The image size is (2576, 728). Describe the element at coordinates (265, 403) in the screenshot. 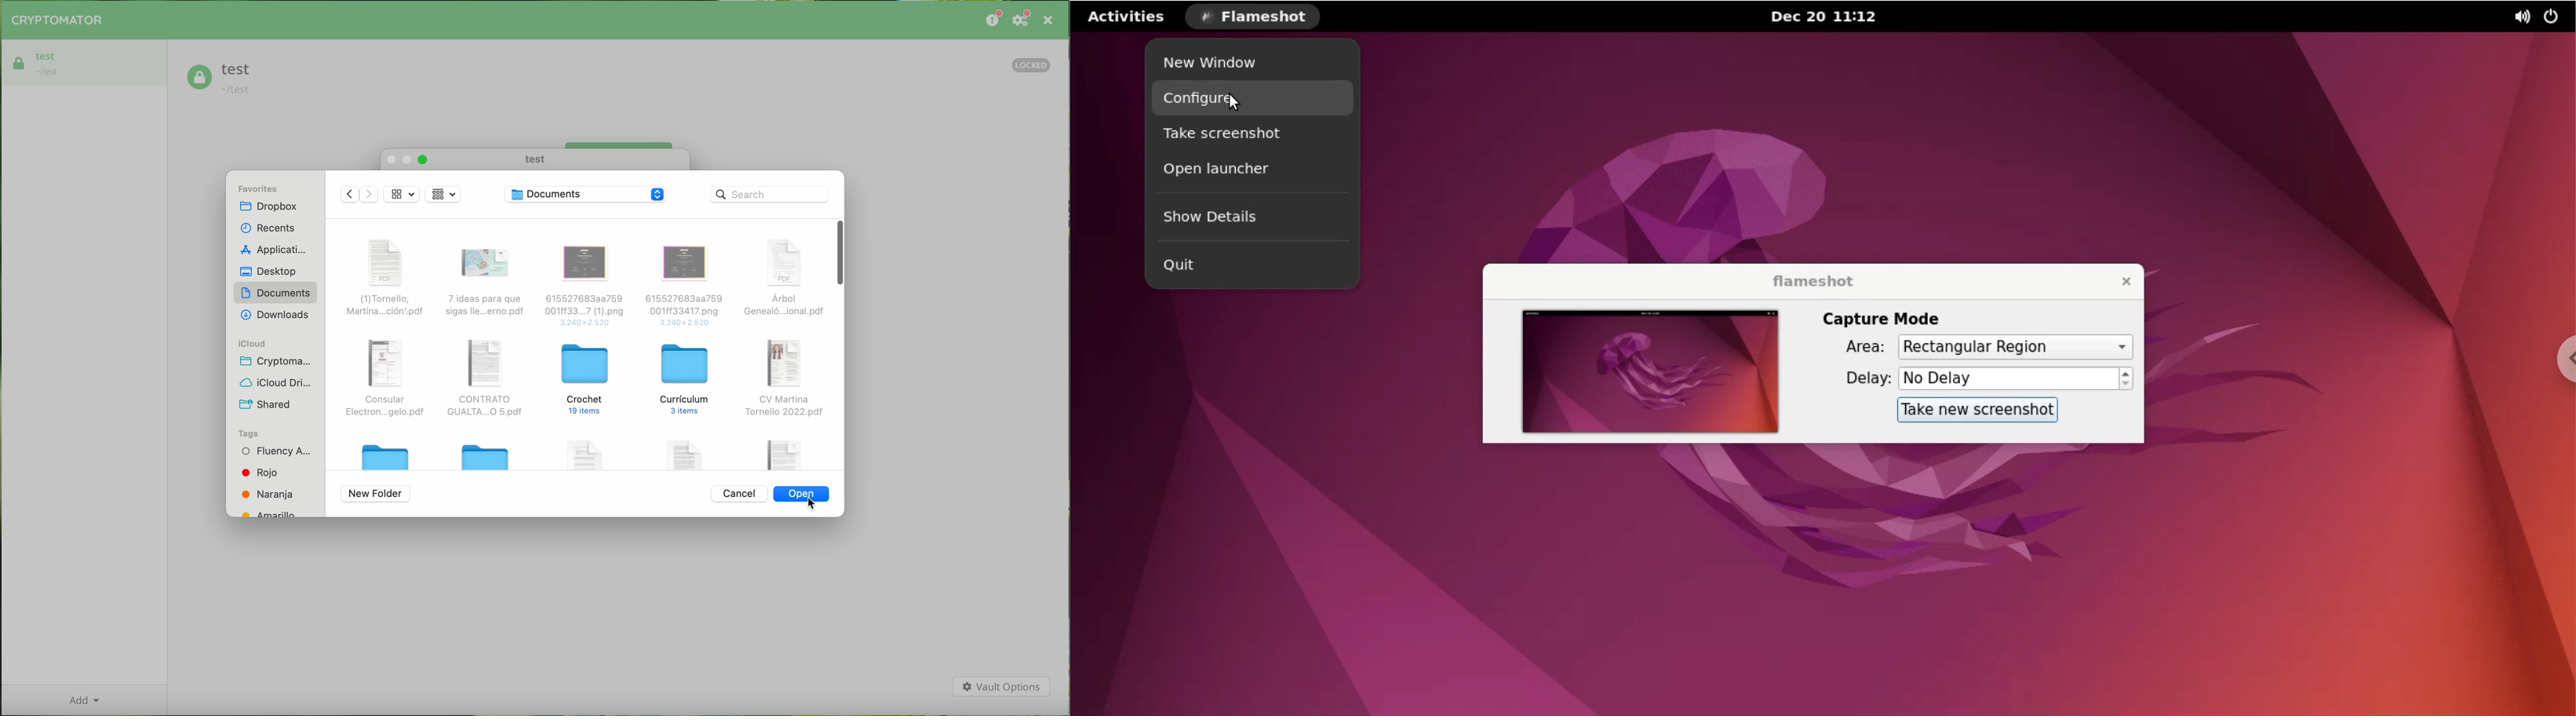

I see `shared` at that location.